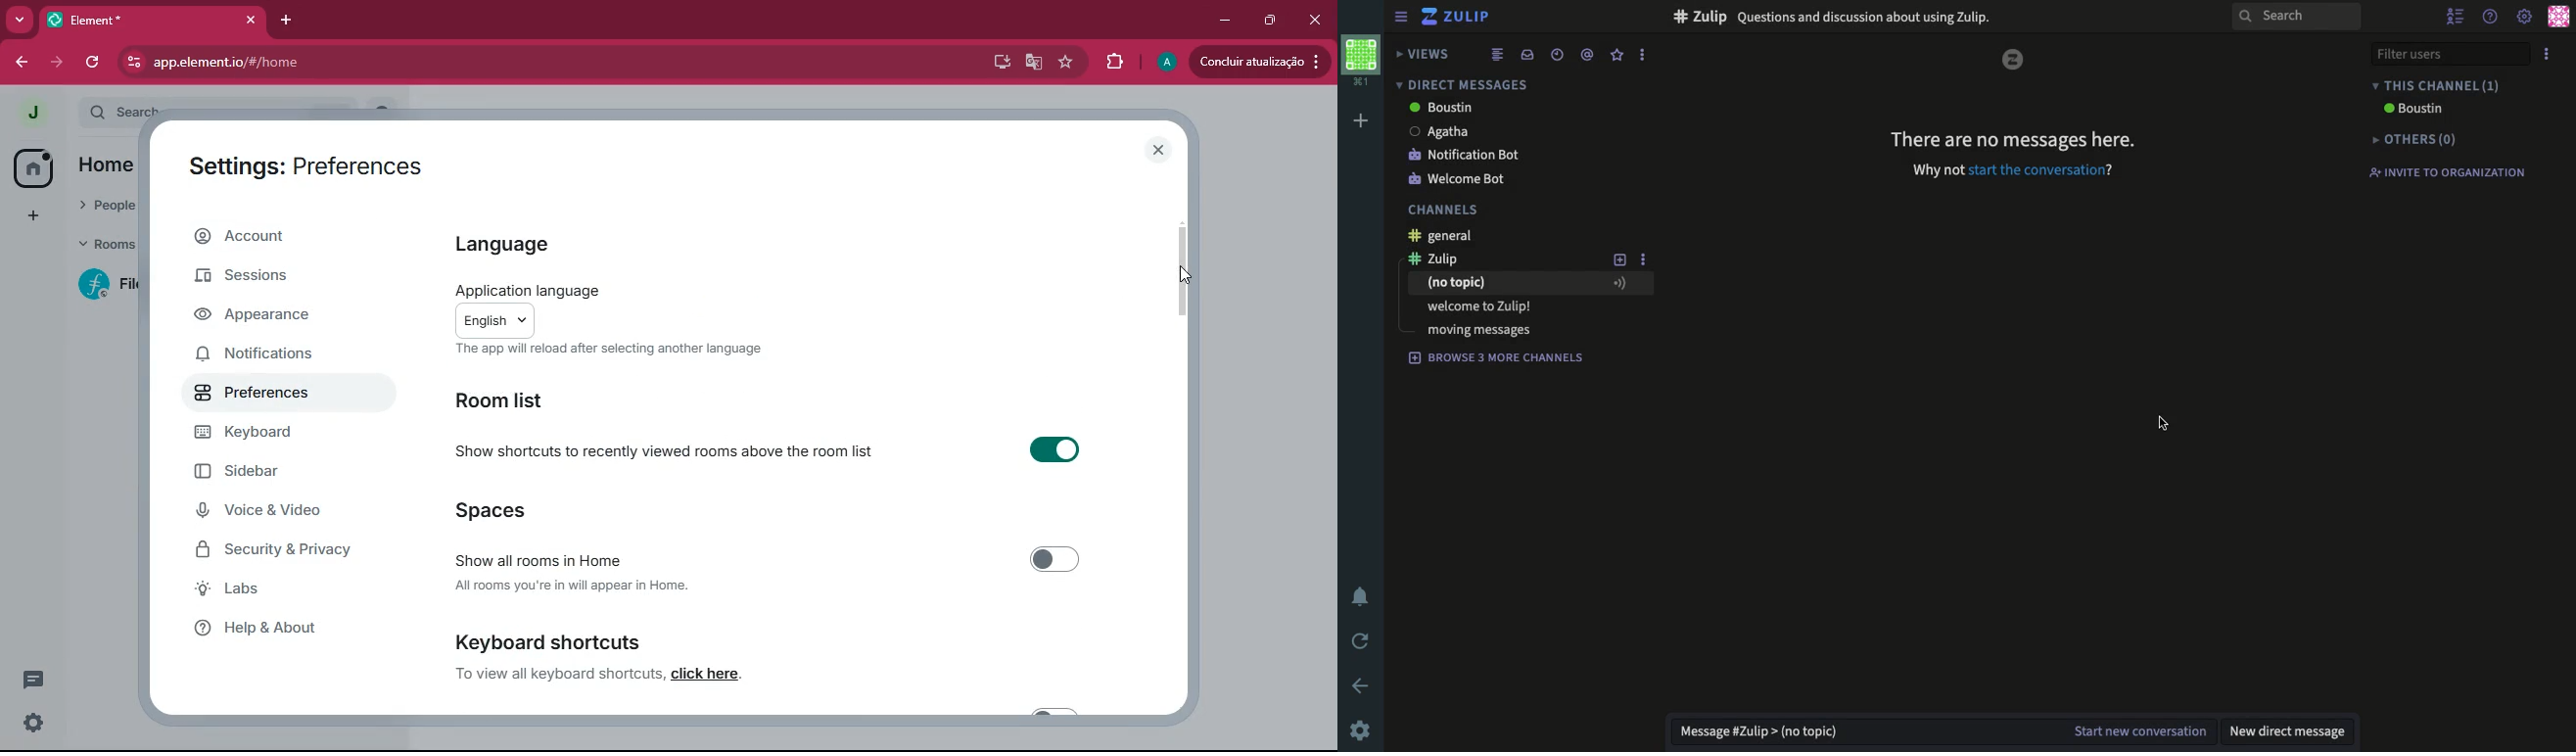 This screenshot has height=756, width=2576. I want to click on settings, so click(1362, 729).